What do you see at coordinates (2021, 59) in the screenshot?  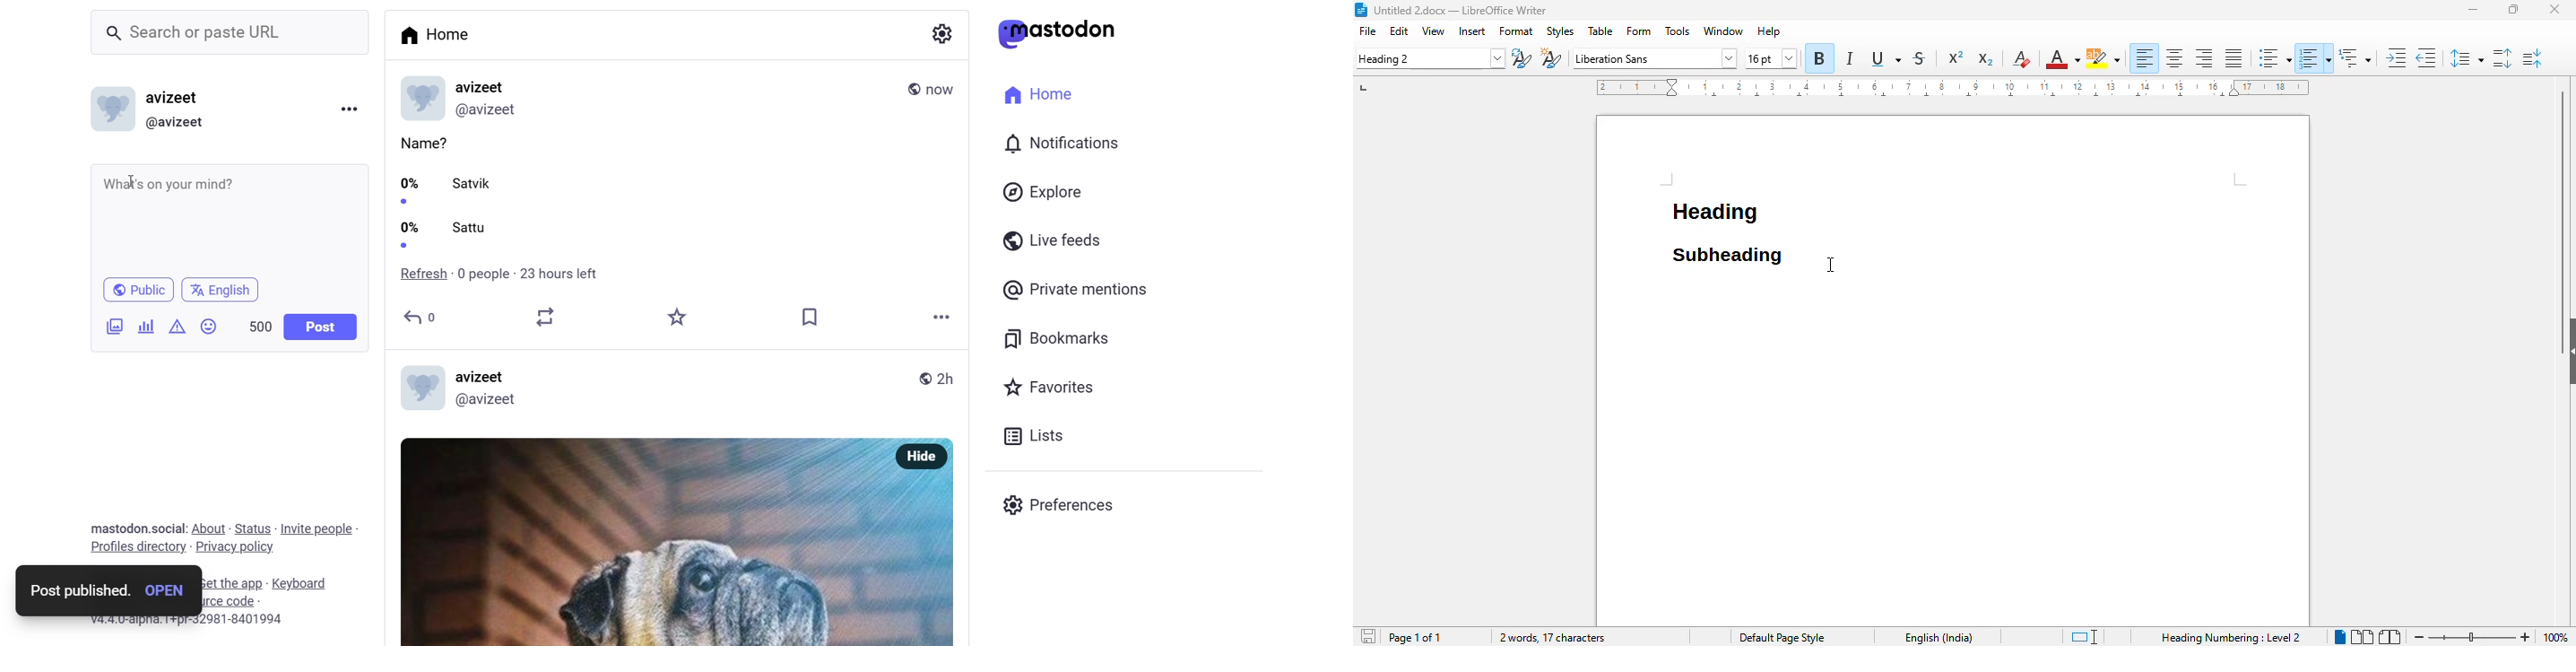 I see `clear direct formatting` at bounding box center [2021, 59].